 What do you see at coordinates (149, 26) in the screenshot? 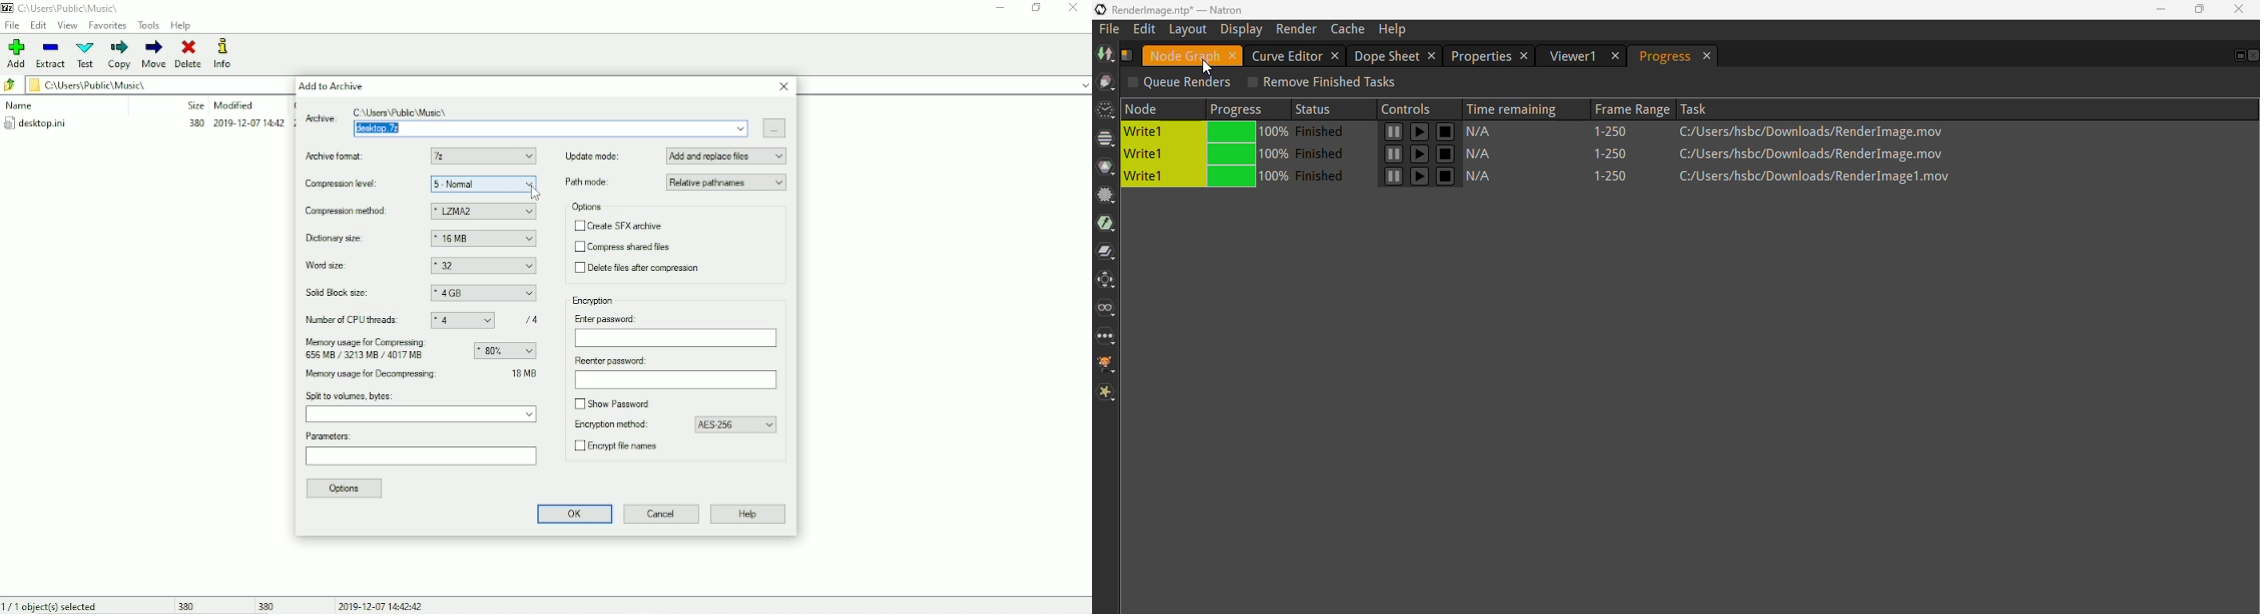
I see `Tools` at bounding box center [149, 26].